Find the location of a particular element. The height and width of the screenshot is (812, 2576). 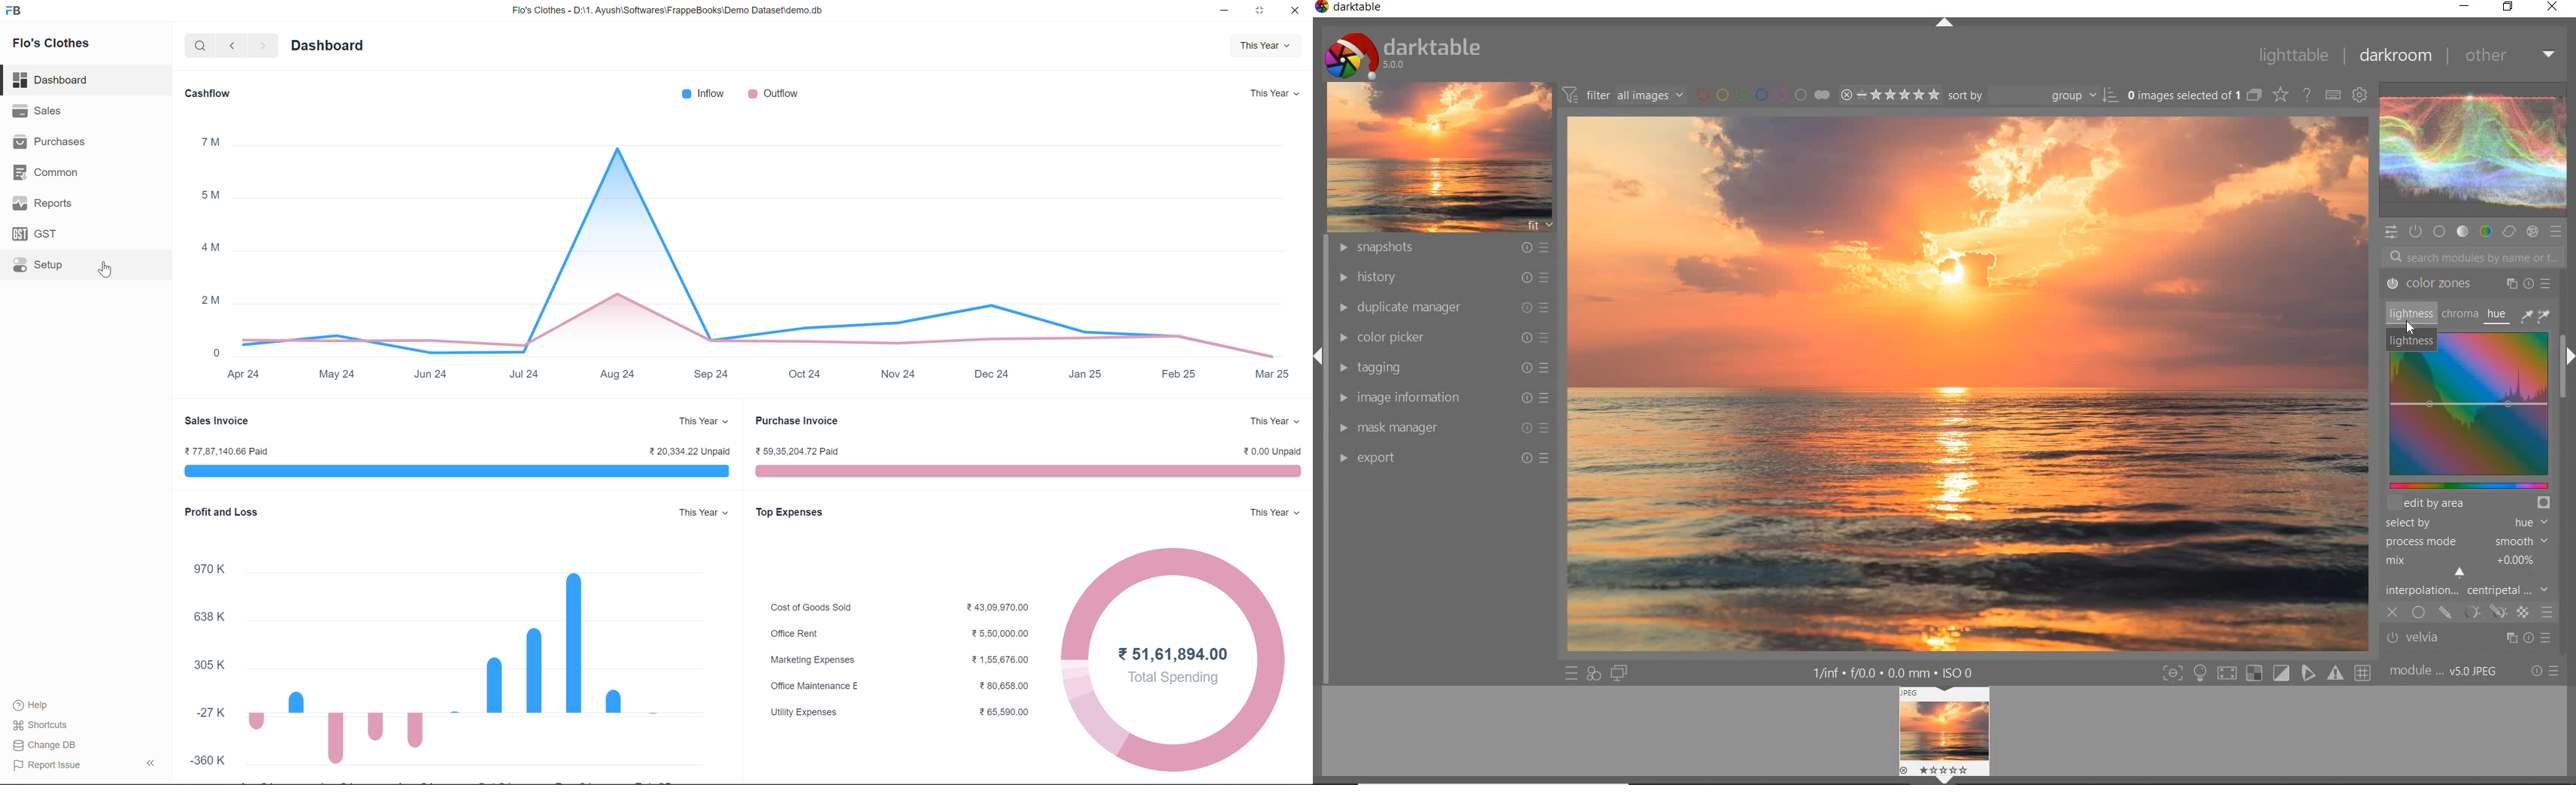

0 is located at coordinates (216, 352).